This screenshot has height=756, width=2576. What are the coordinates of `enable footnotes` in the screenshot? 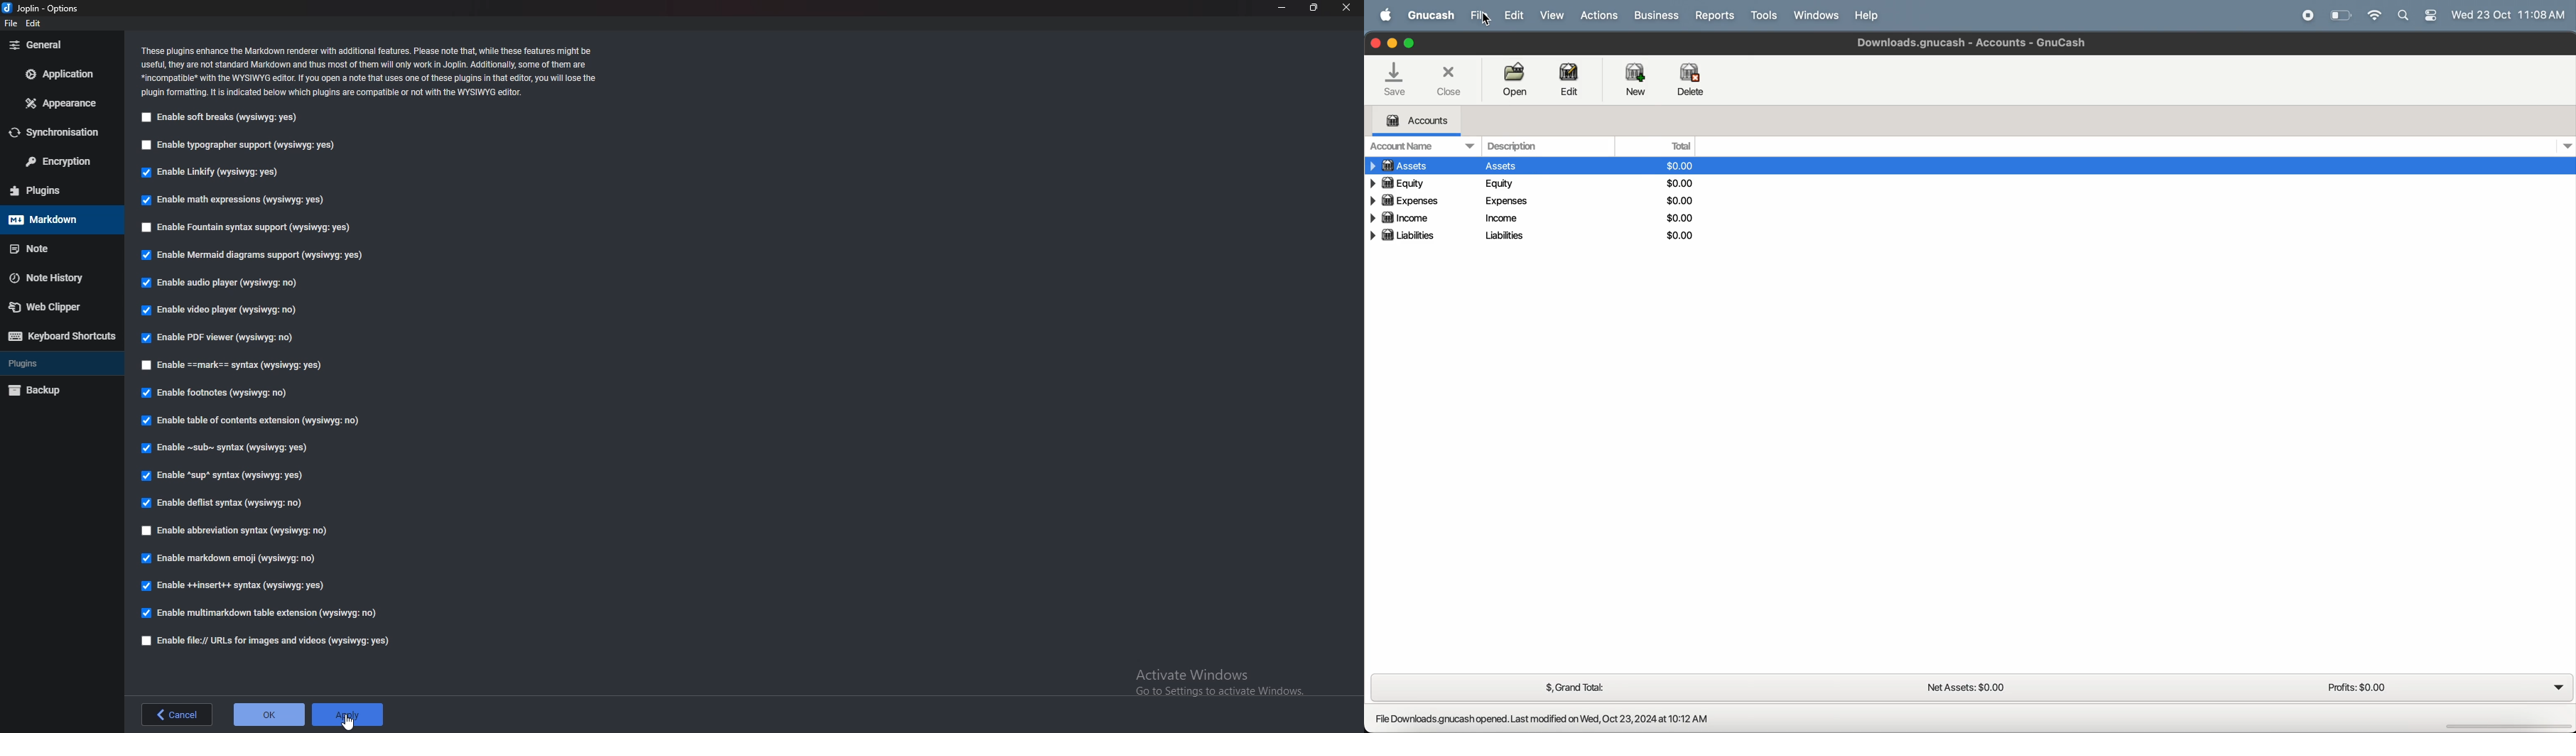 It's located at (217, 393).